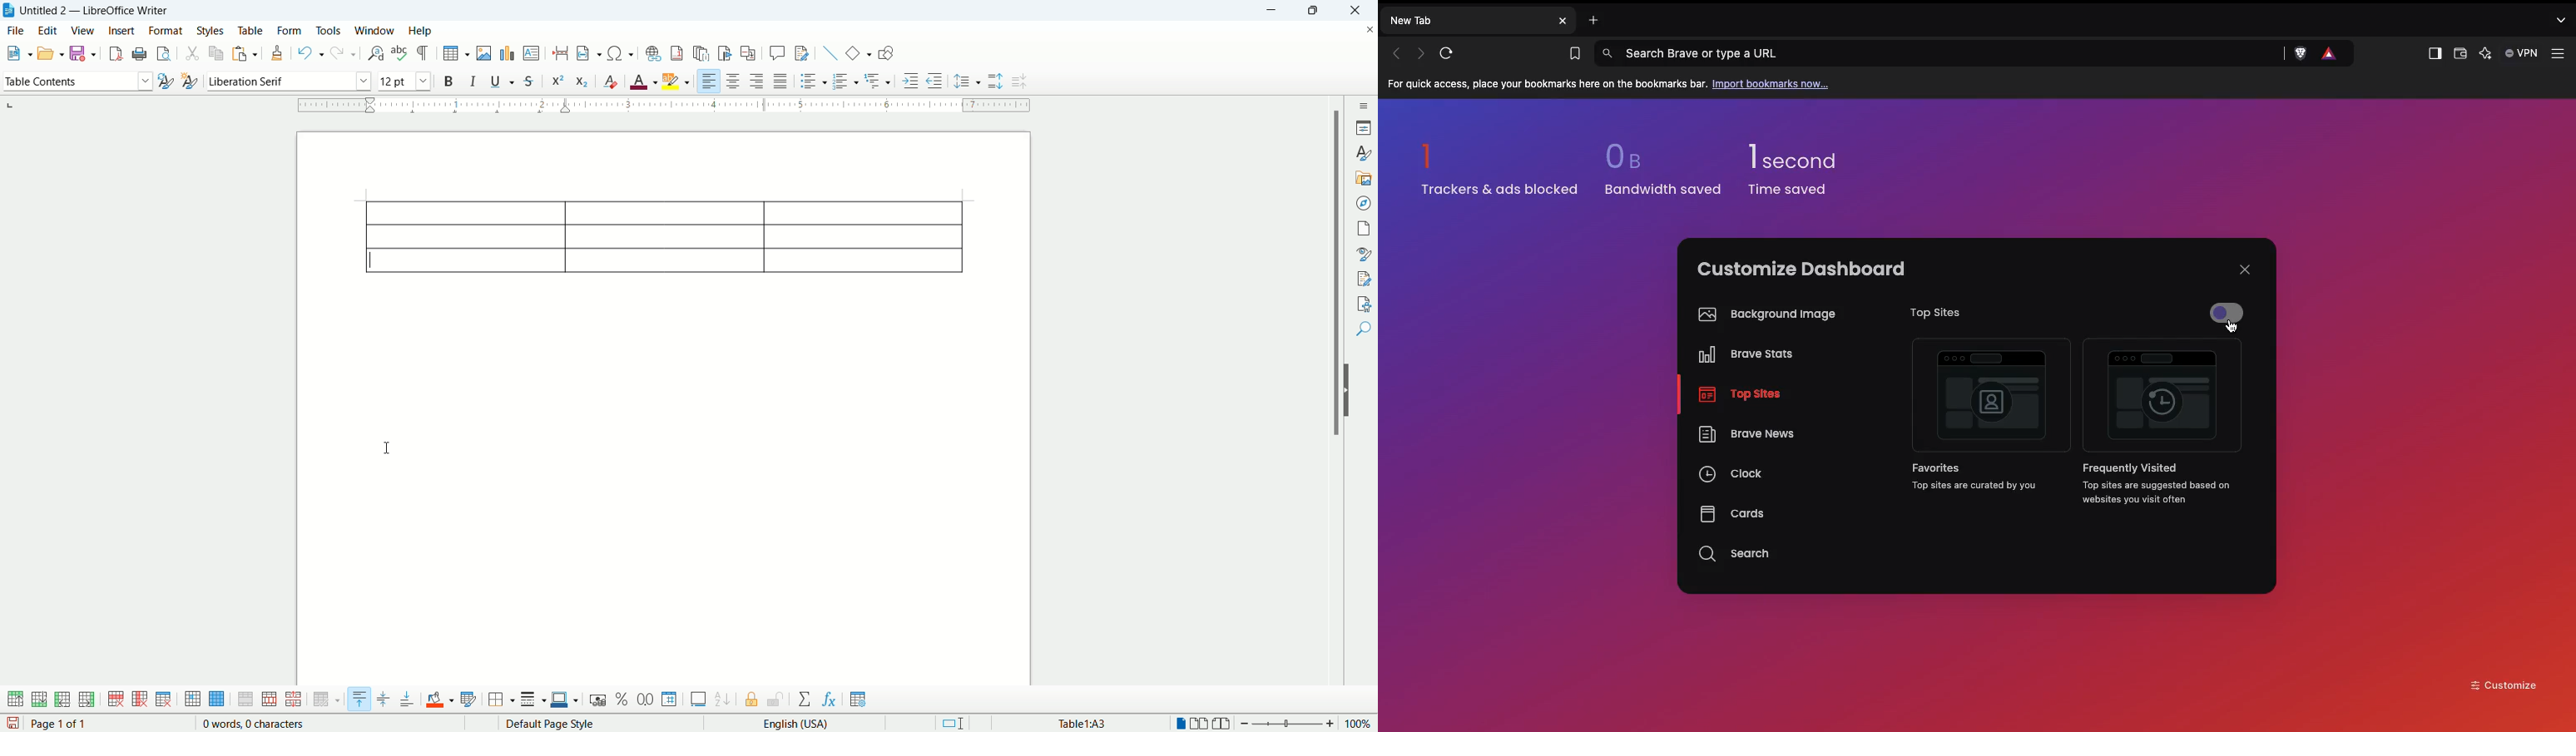 This screenshot has width=2576, height=756. I want to click on Leo AI, so click(2488, 56).